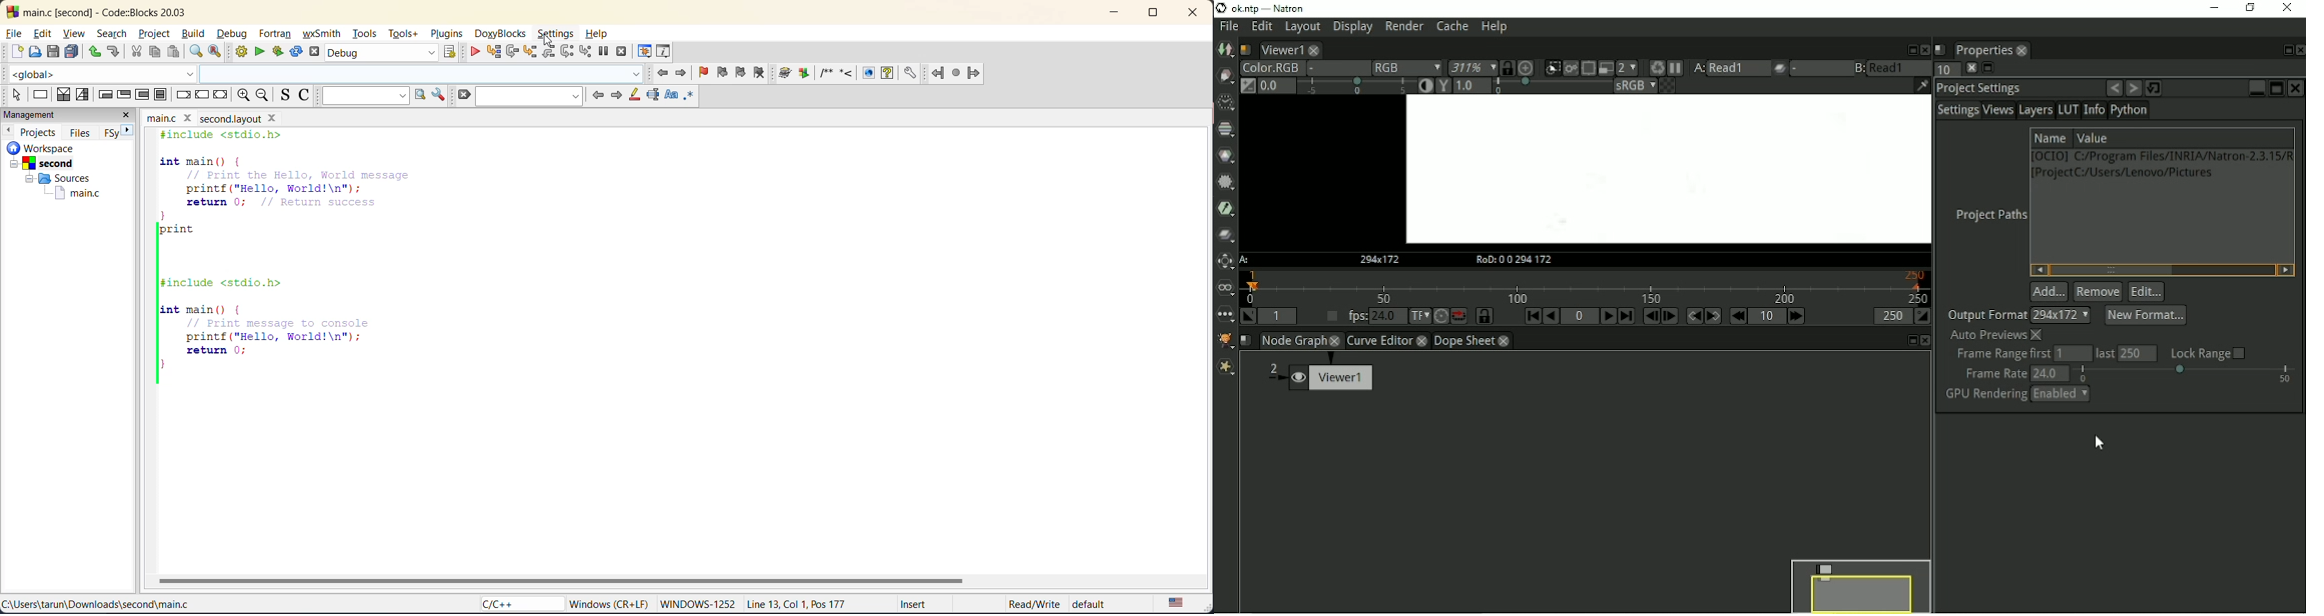  What do you see at coordinates (528, 95) in the screenshot?
I see `search` at bounding box center [528, 95].